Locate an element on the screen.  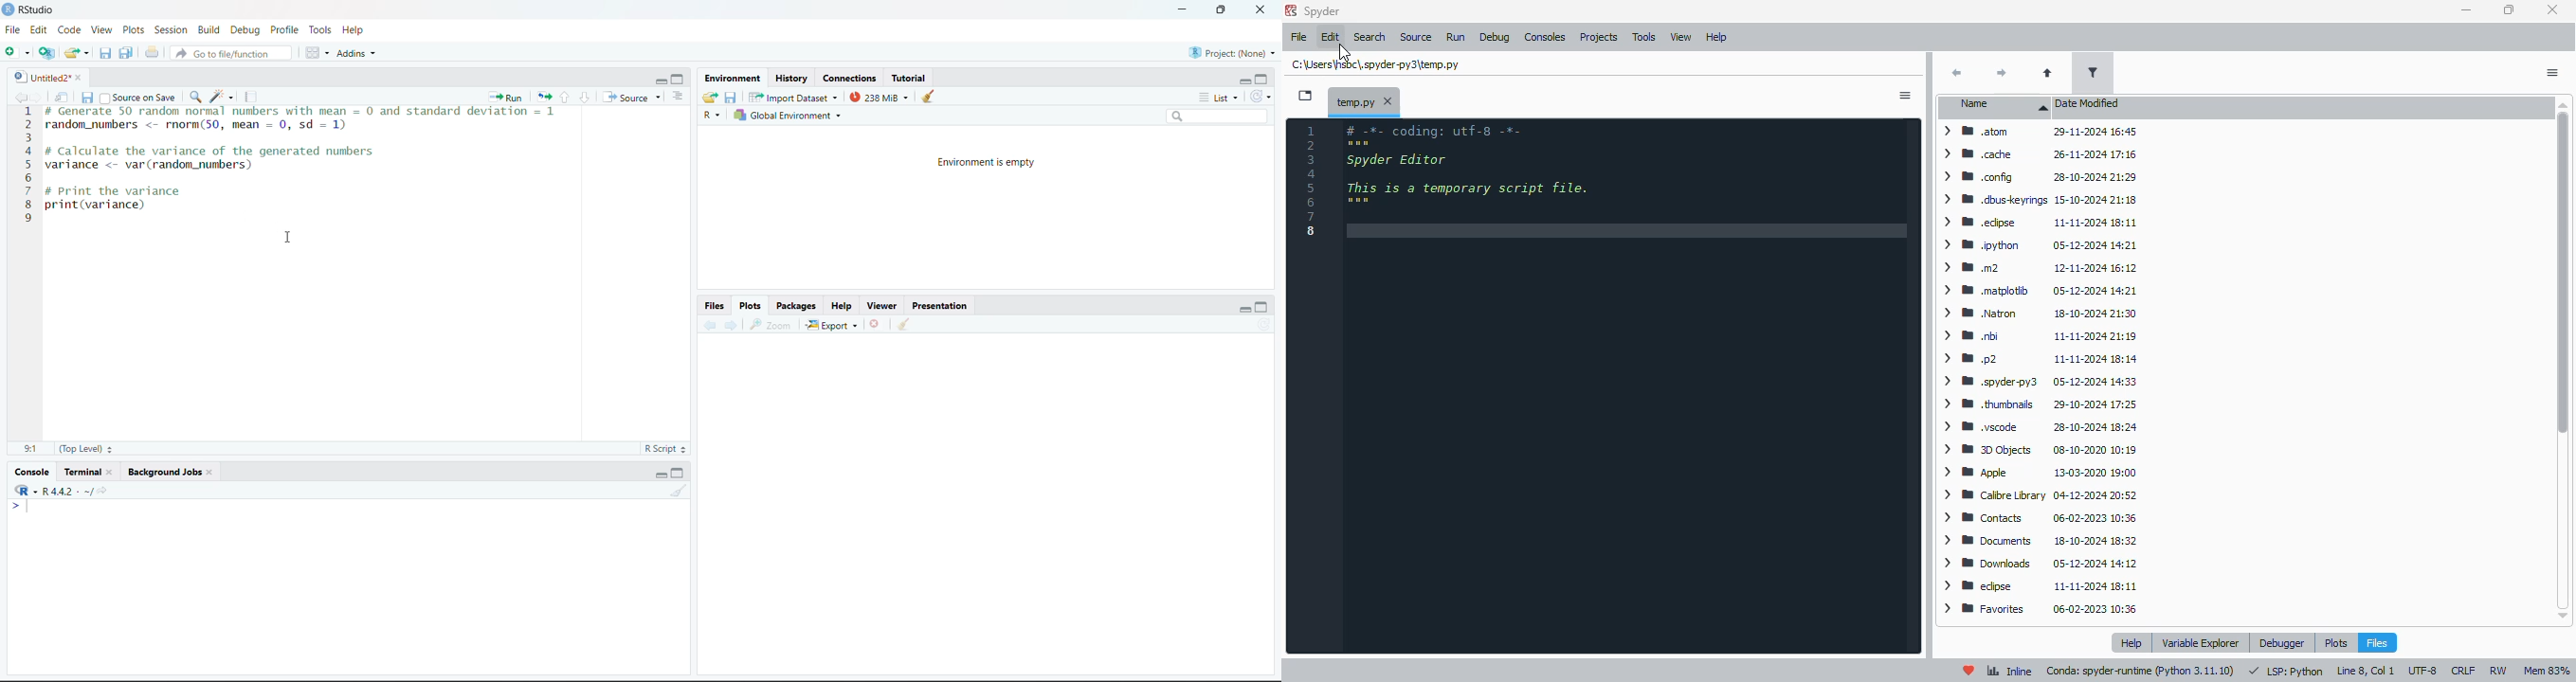
search file is located at coordinates (230, 53).